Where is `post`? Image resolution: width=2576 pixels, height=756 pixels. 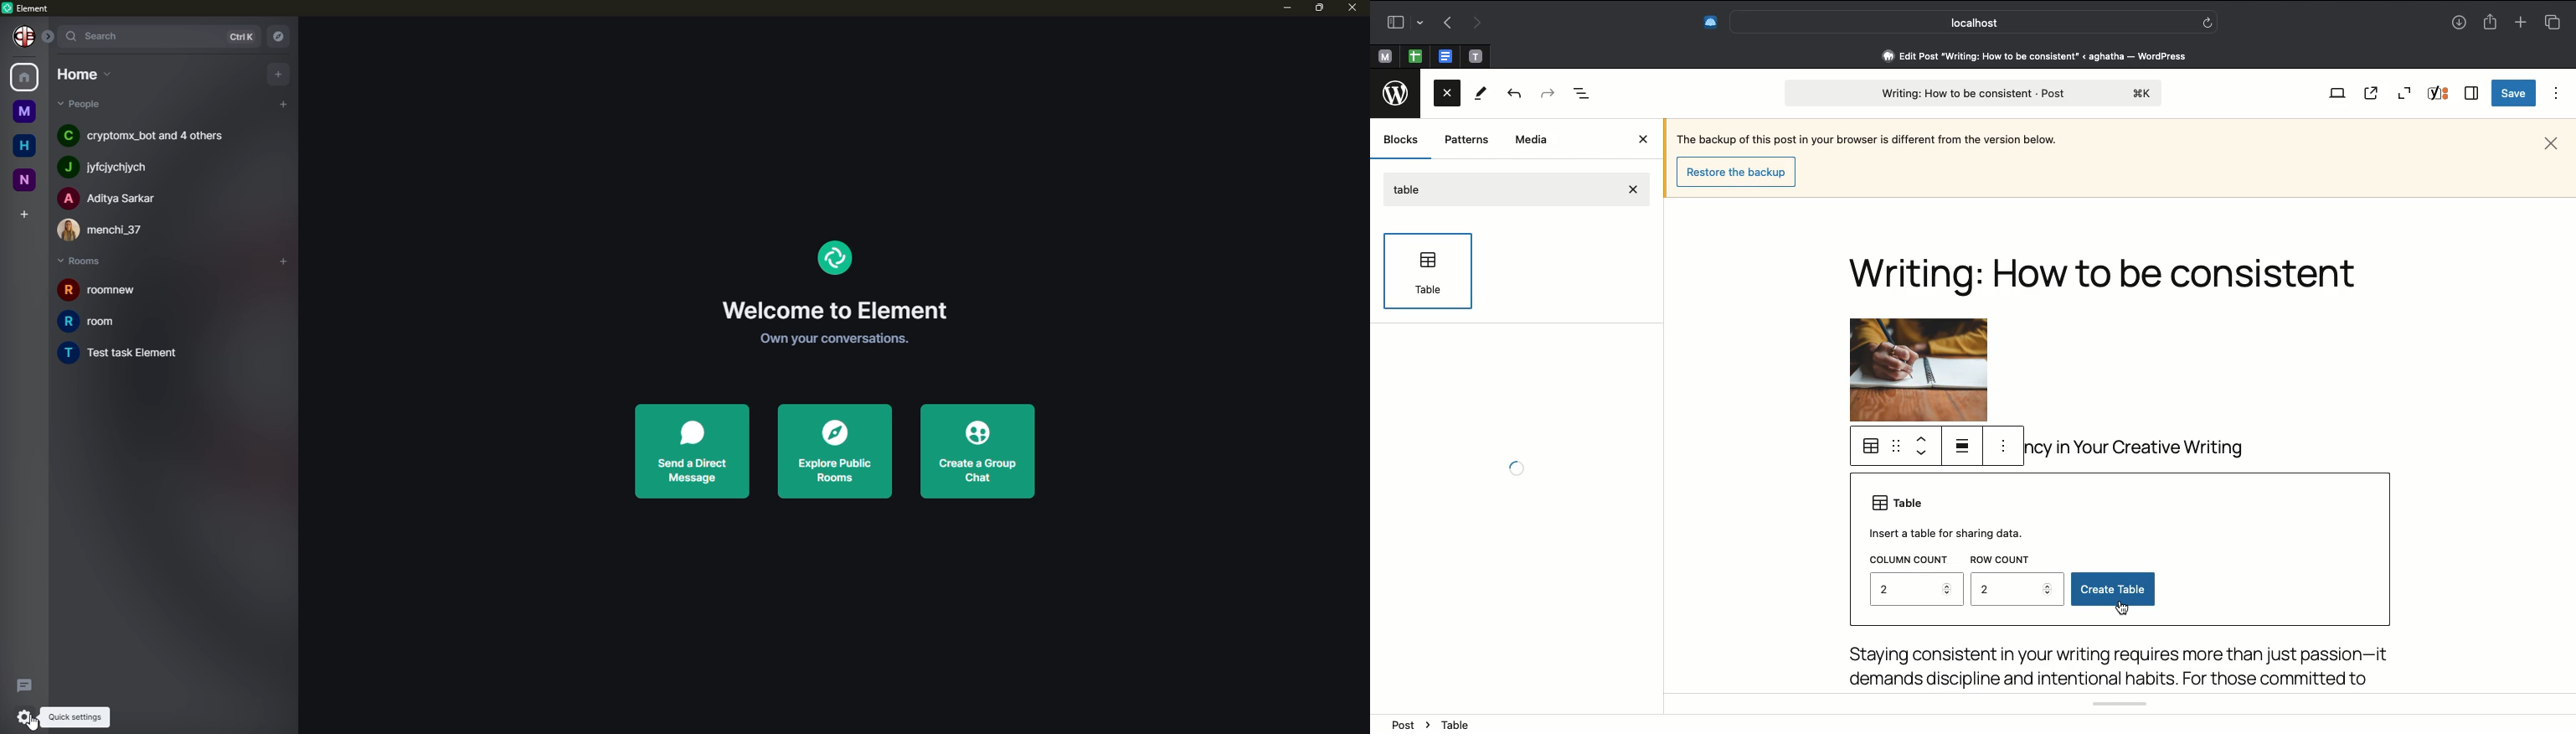 post is located at coordinates (1974, 93).